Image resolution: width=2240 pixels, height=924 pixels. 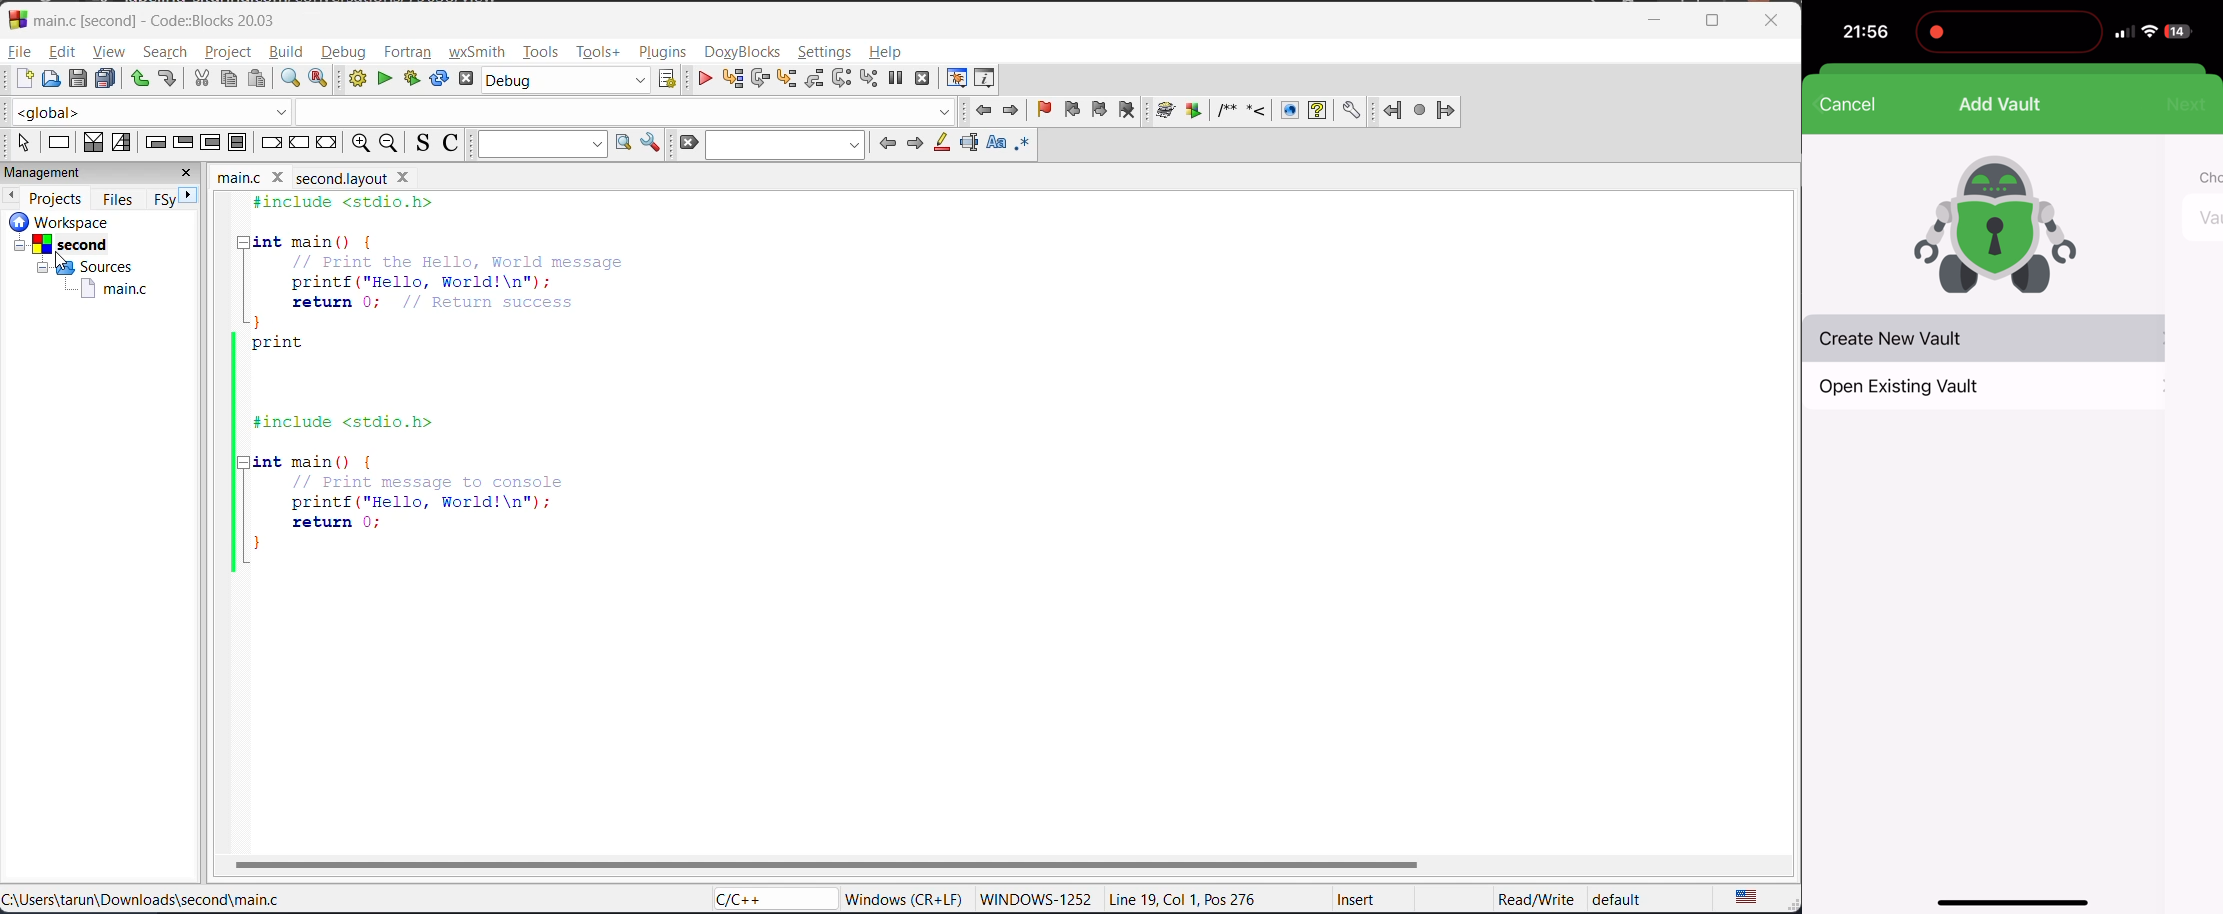 What do you see at coordinates (623, 142) in the screenshot?
I see `run search` at bounding box center [623, 142].